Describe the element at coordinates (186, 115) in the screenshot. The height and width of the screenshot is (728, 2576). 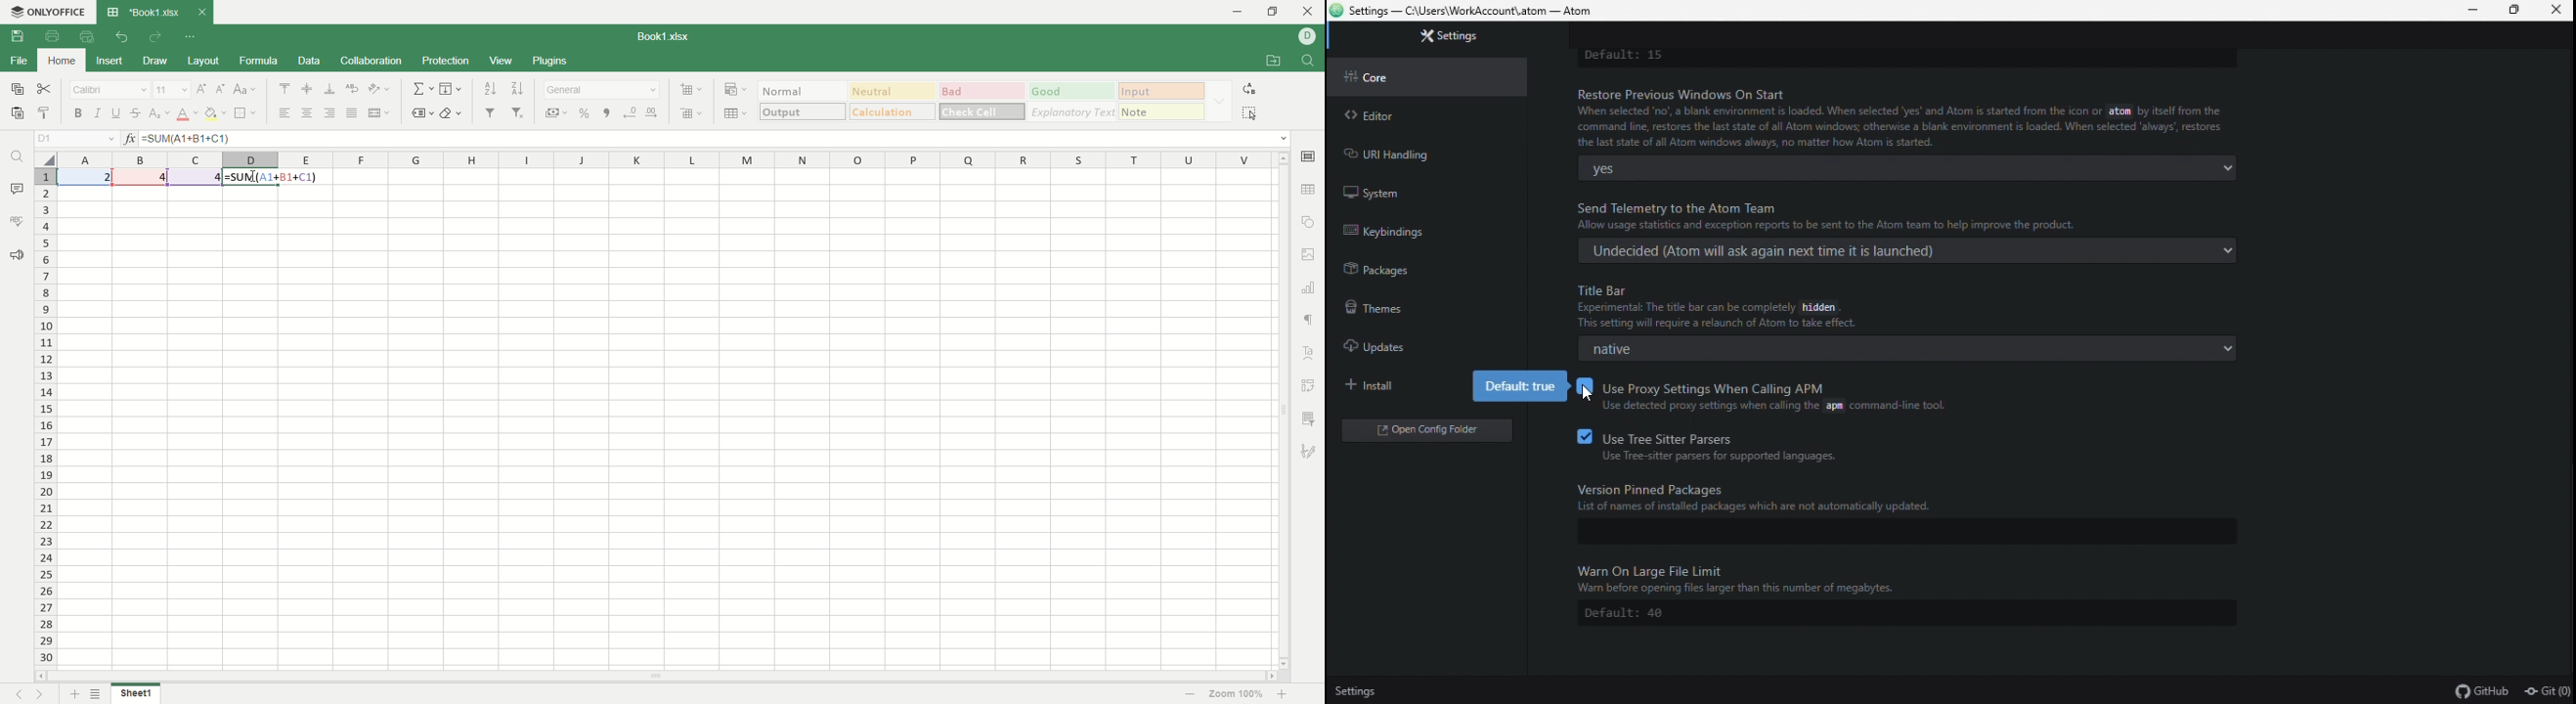
I see `font color` at that location.